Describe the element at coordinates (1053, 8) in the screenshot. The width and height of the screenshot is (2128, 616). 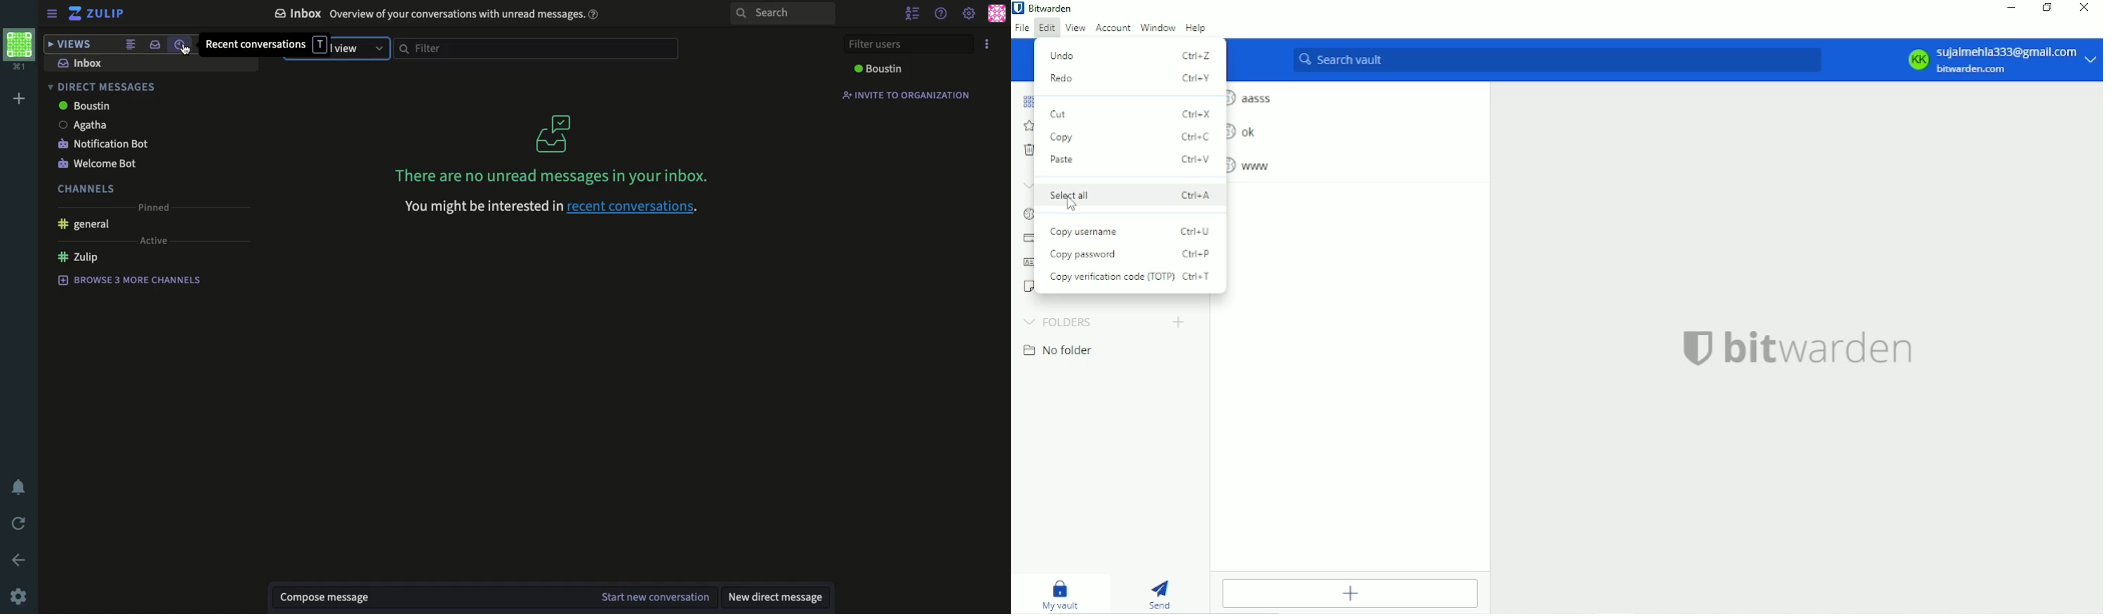
I see `Bitwarden` at that location.